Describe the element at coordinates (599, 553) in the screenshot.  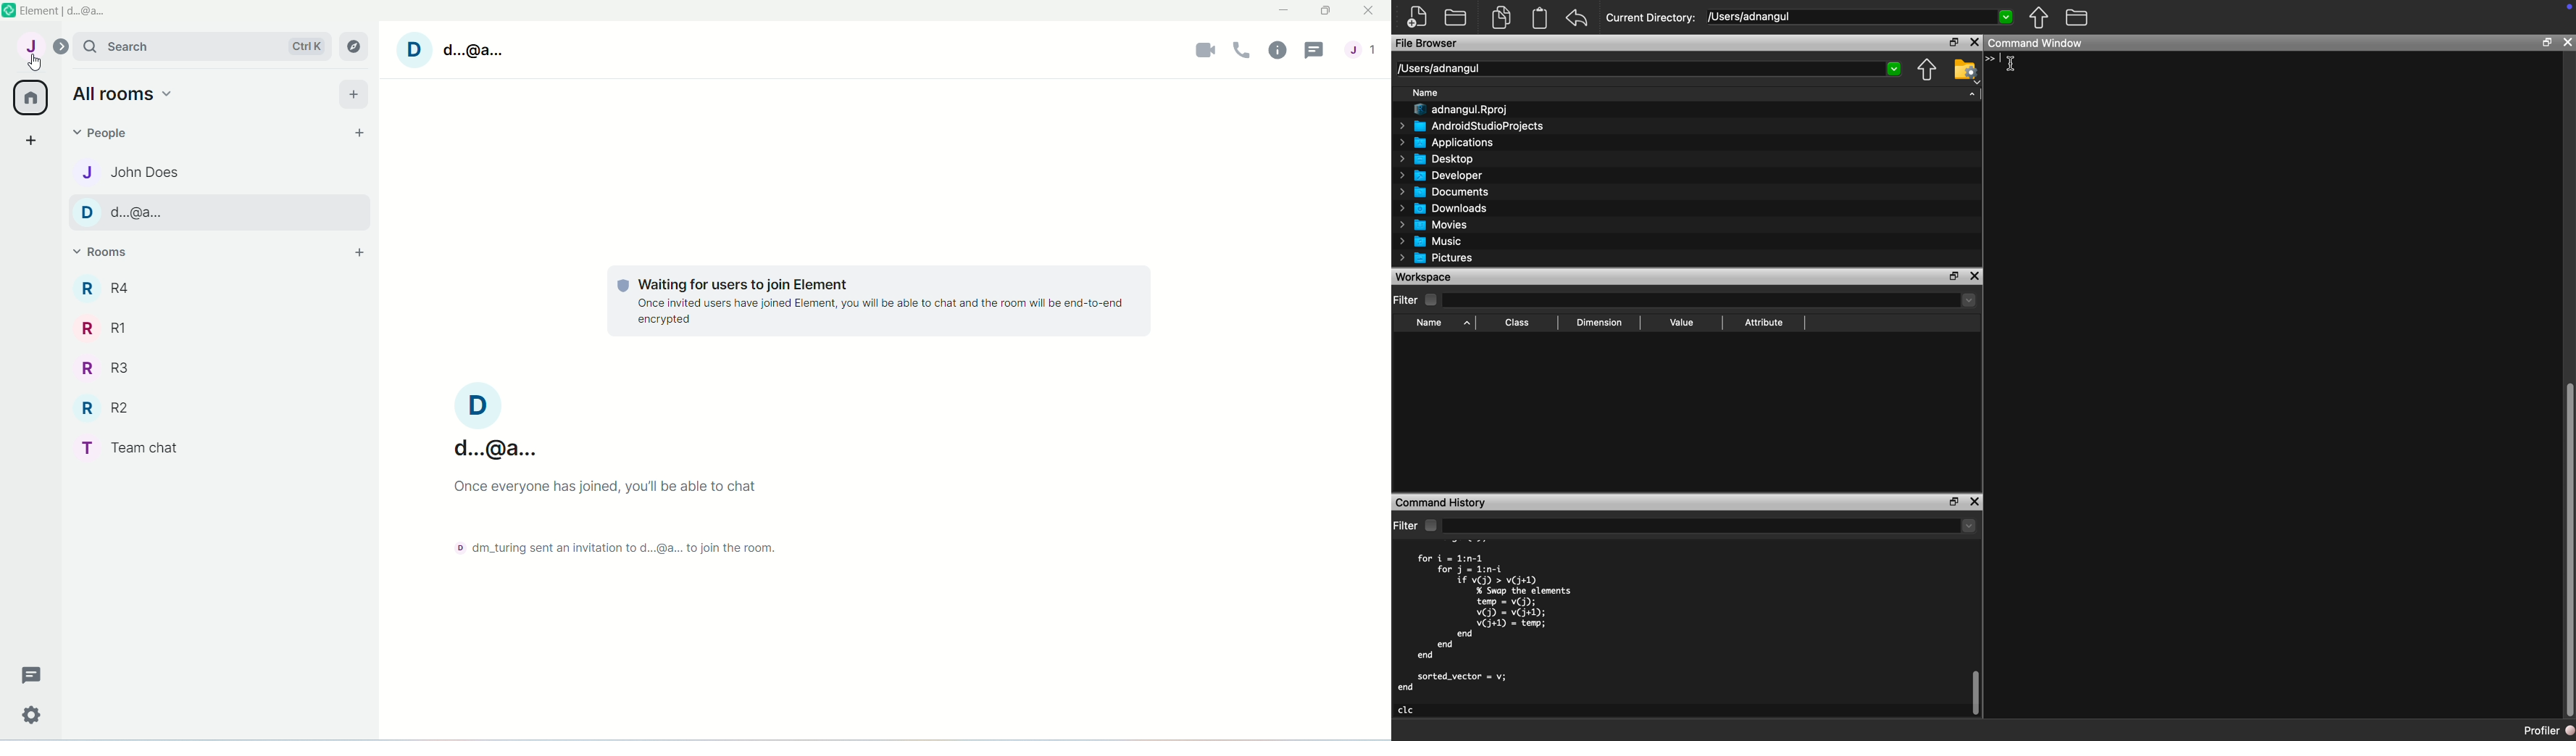
I see `dm_turing sent an invitation to d..@a to join the room` at that location.